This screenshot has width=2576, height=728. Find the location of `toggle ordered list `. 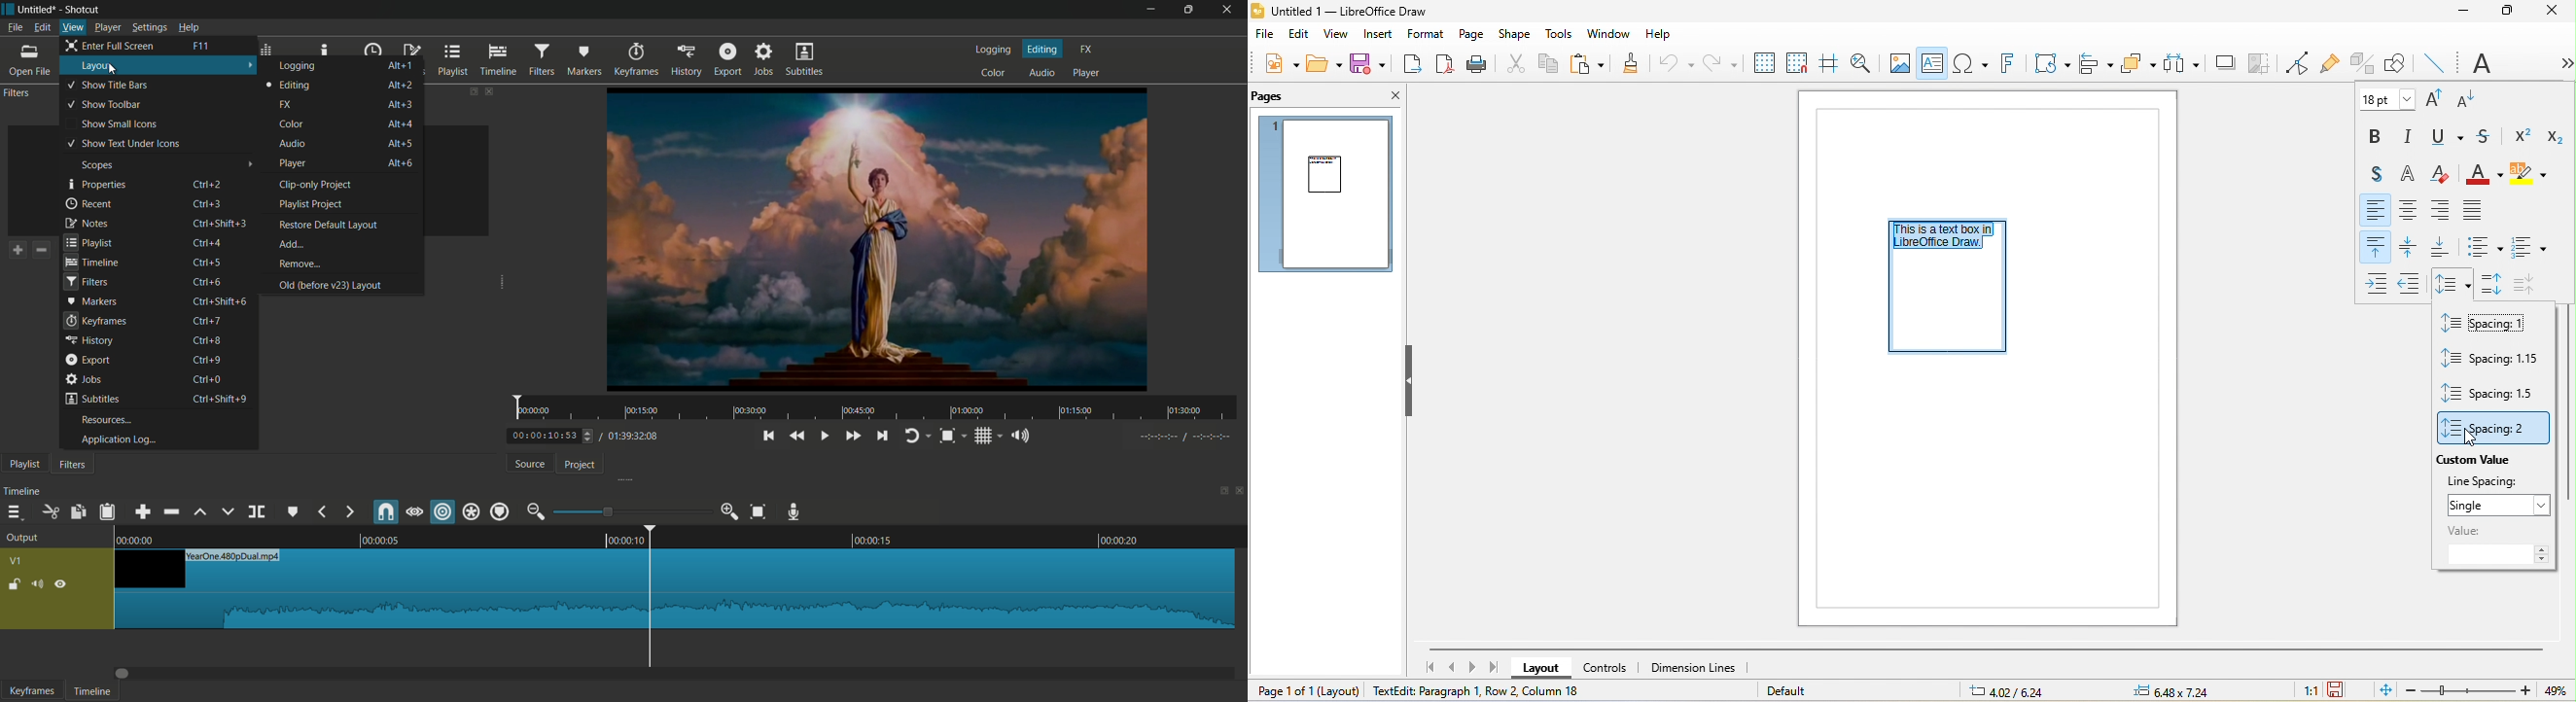

toggle ordered list  is located at coordinates (2528, 244).